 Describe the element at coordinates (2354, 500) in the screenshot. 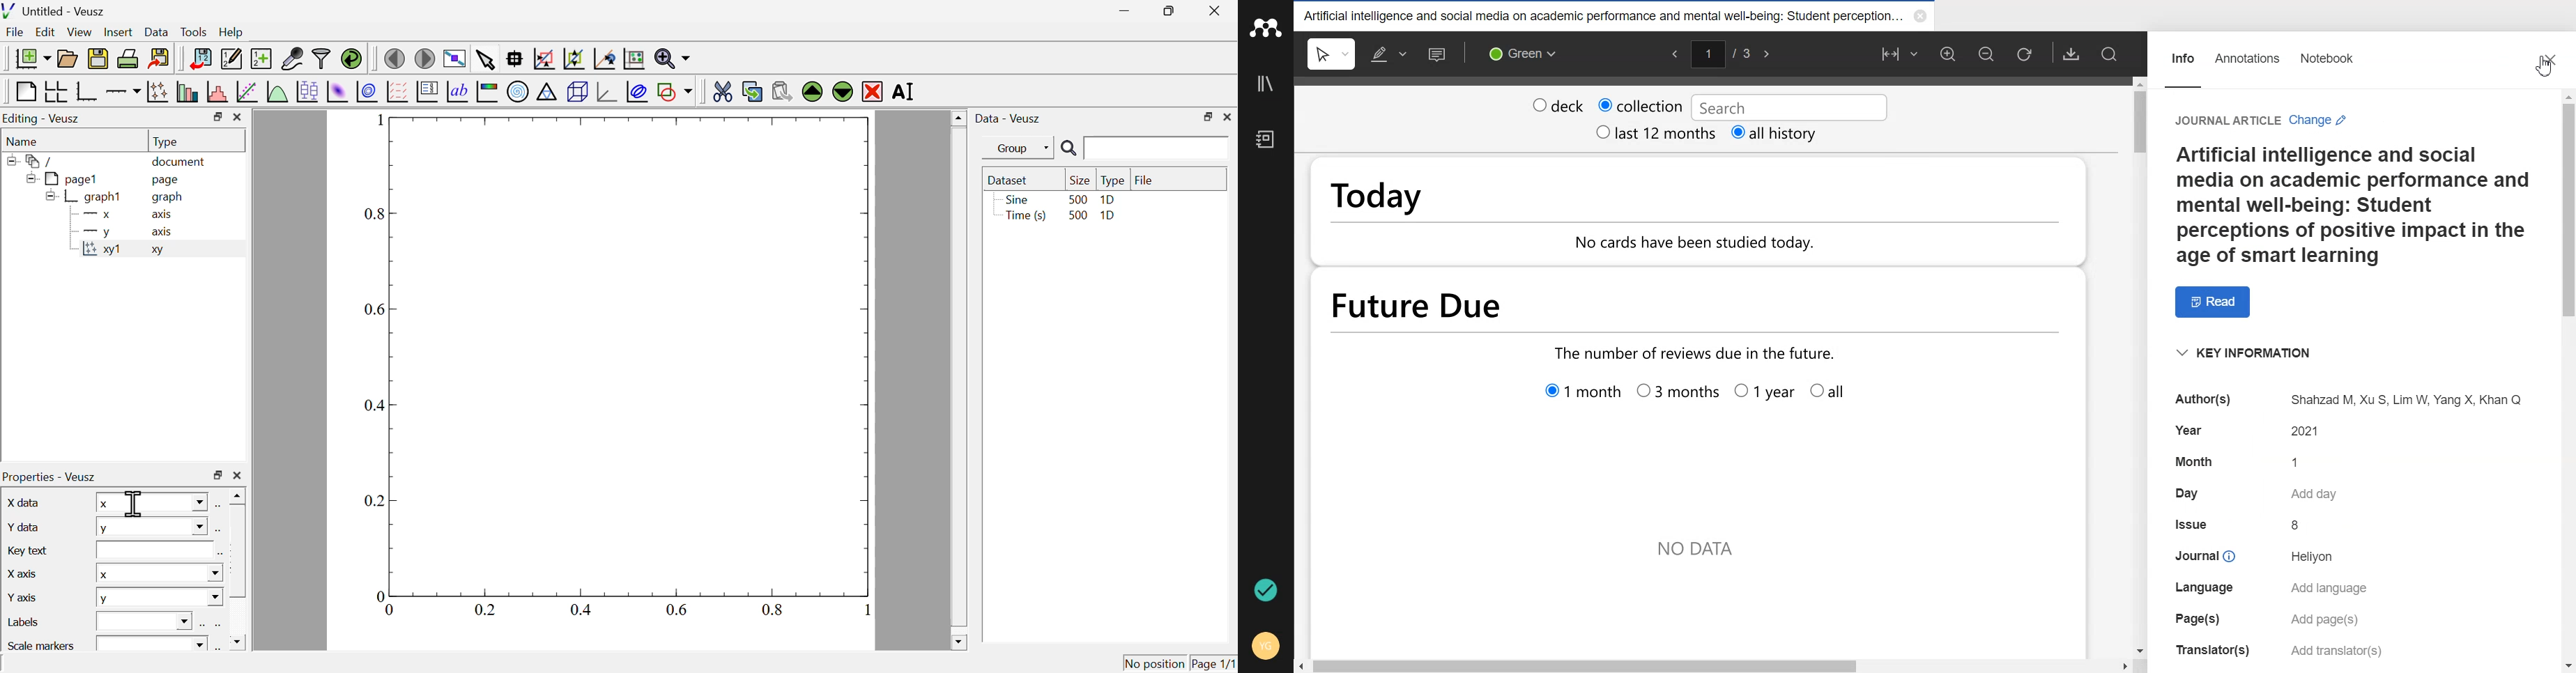

I see `Key information about authors, year, month, day, issue, journal and so on.` at that location.